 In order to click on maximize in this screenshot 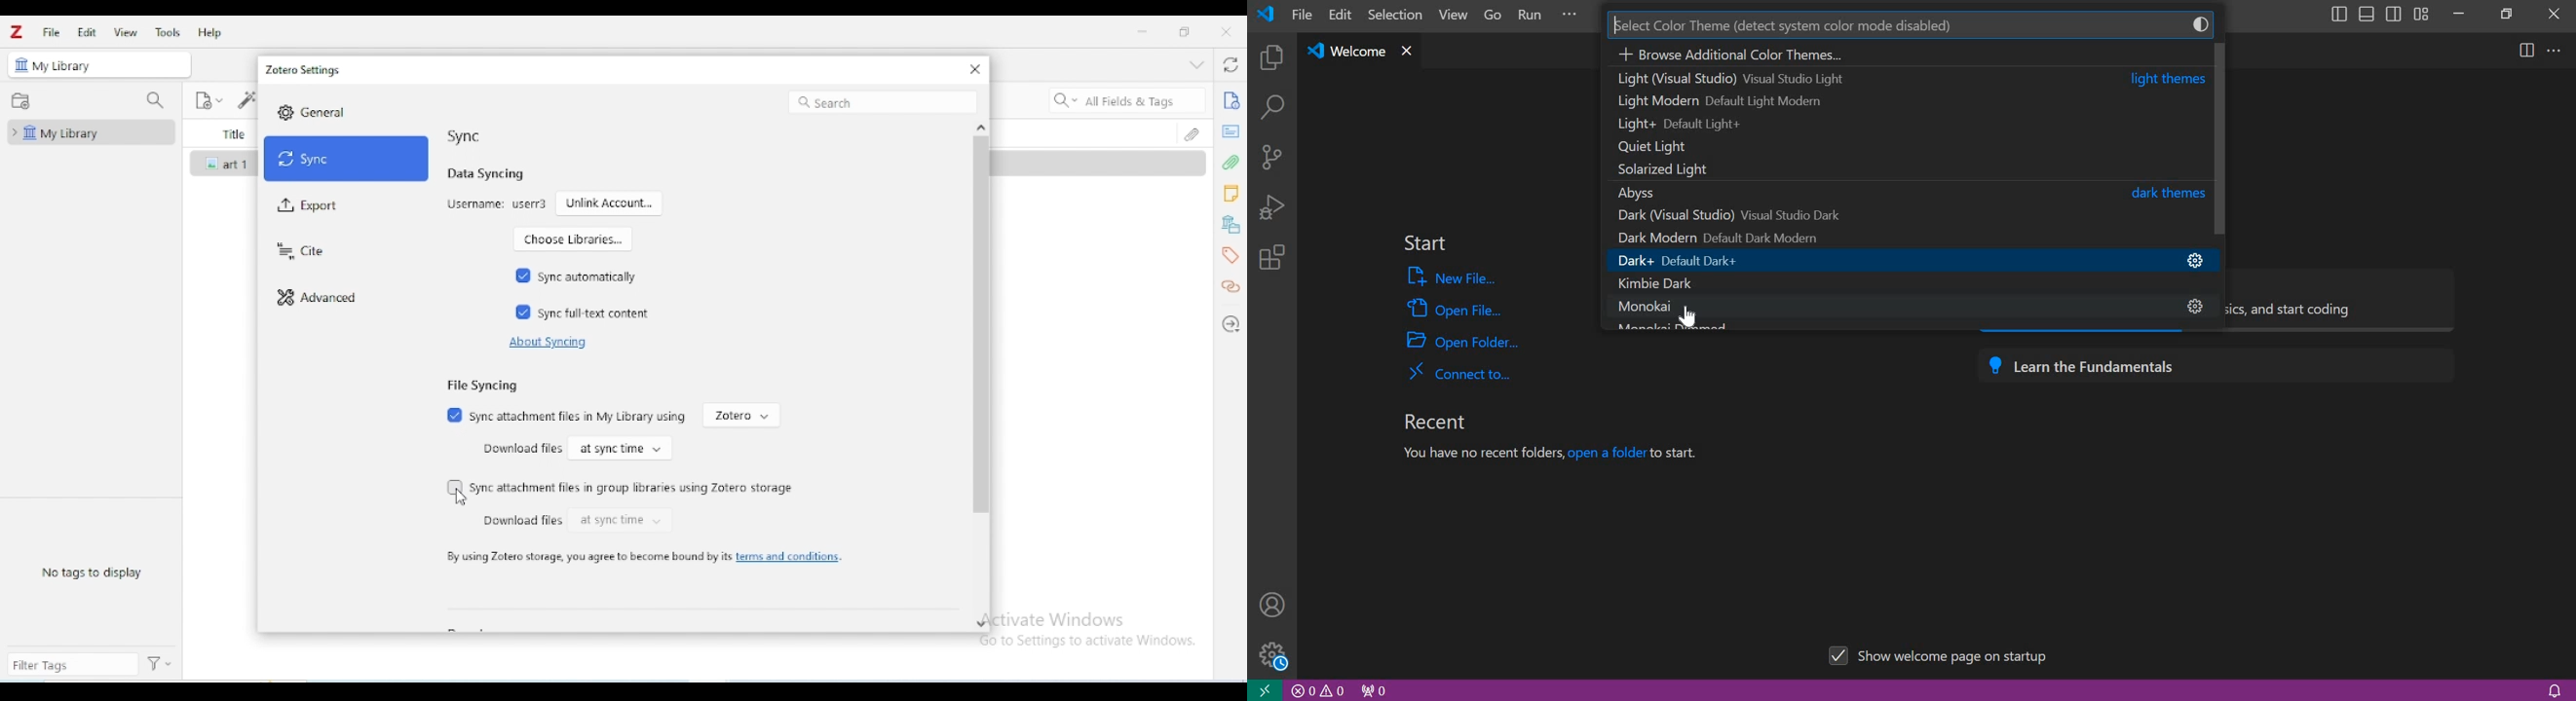, I will do `click(1184, 31)`.